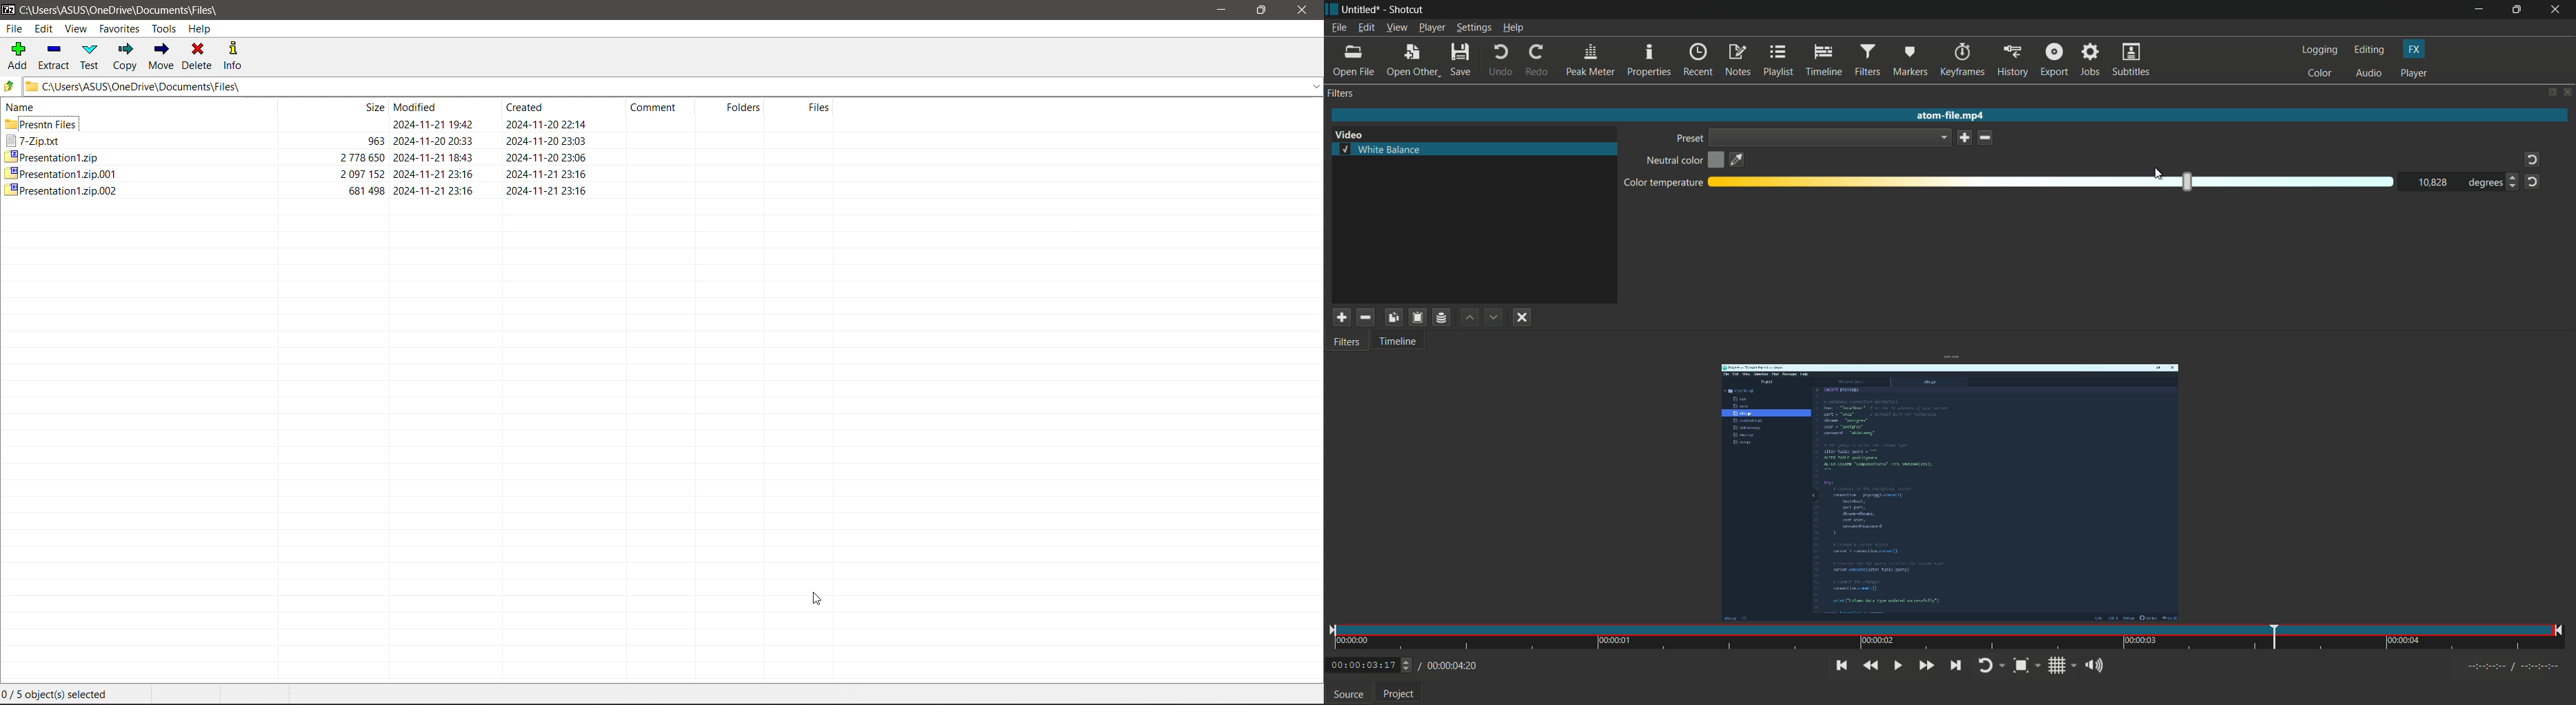  I want to click on logging, so click(2321, 50).